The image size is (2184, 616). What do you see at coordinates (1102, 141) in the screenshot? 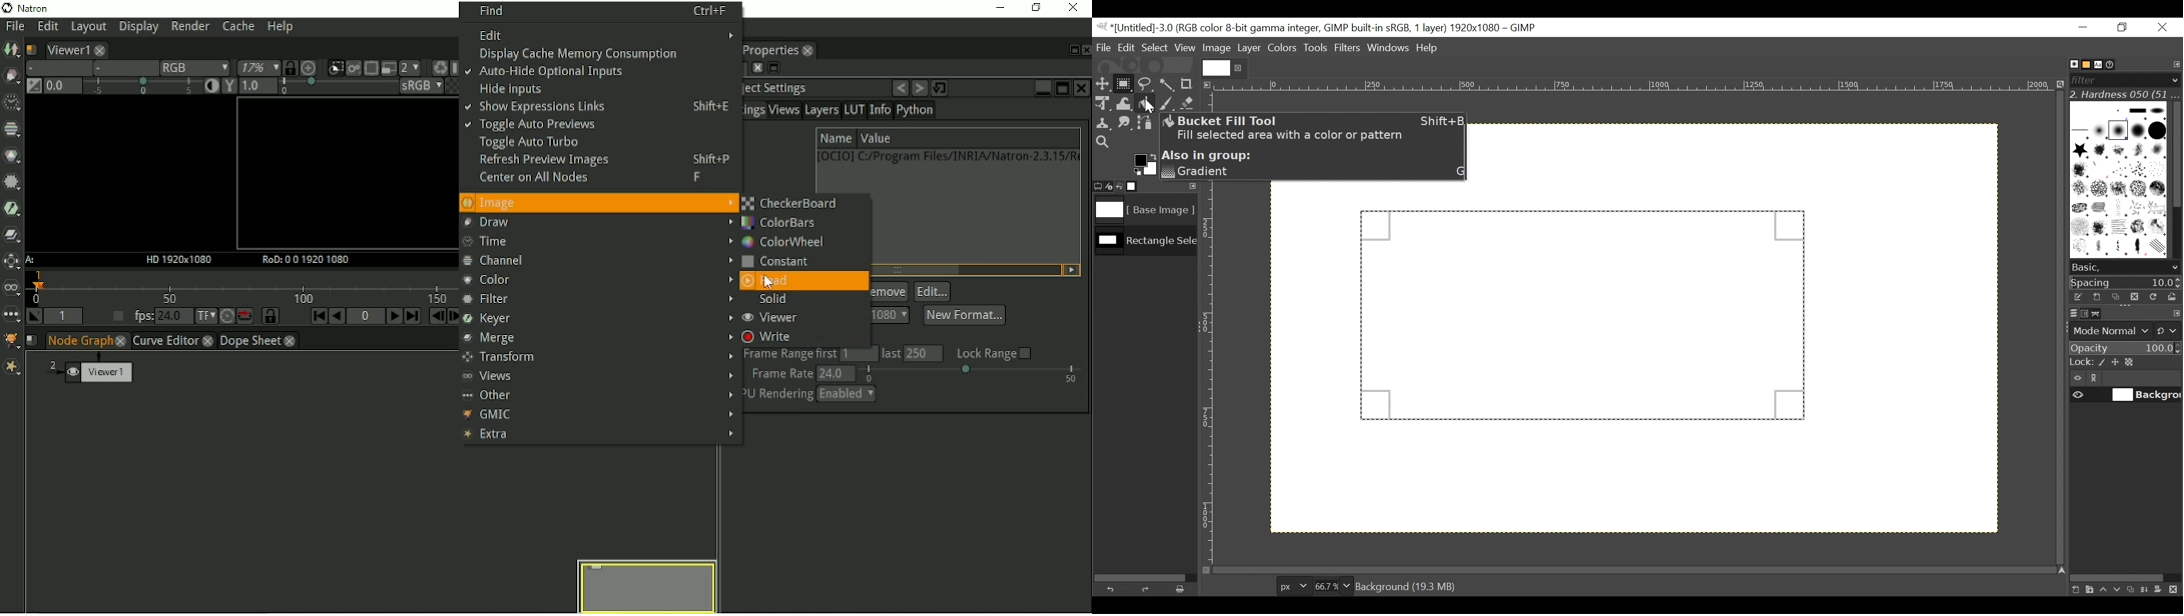
I see `Zoom tool` at bounding box center [1102, 141].